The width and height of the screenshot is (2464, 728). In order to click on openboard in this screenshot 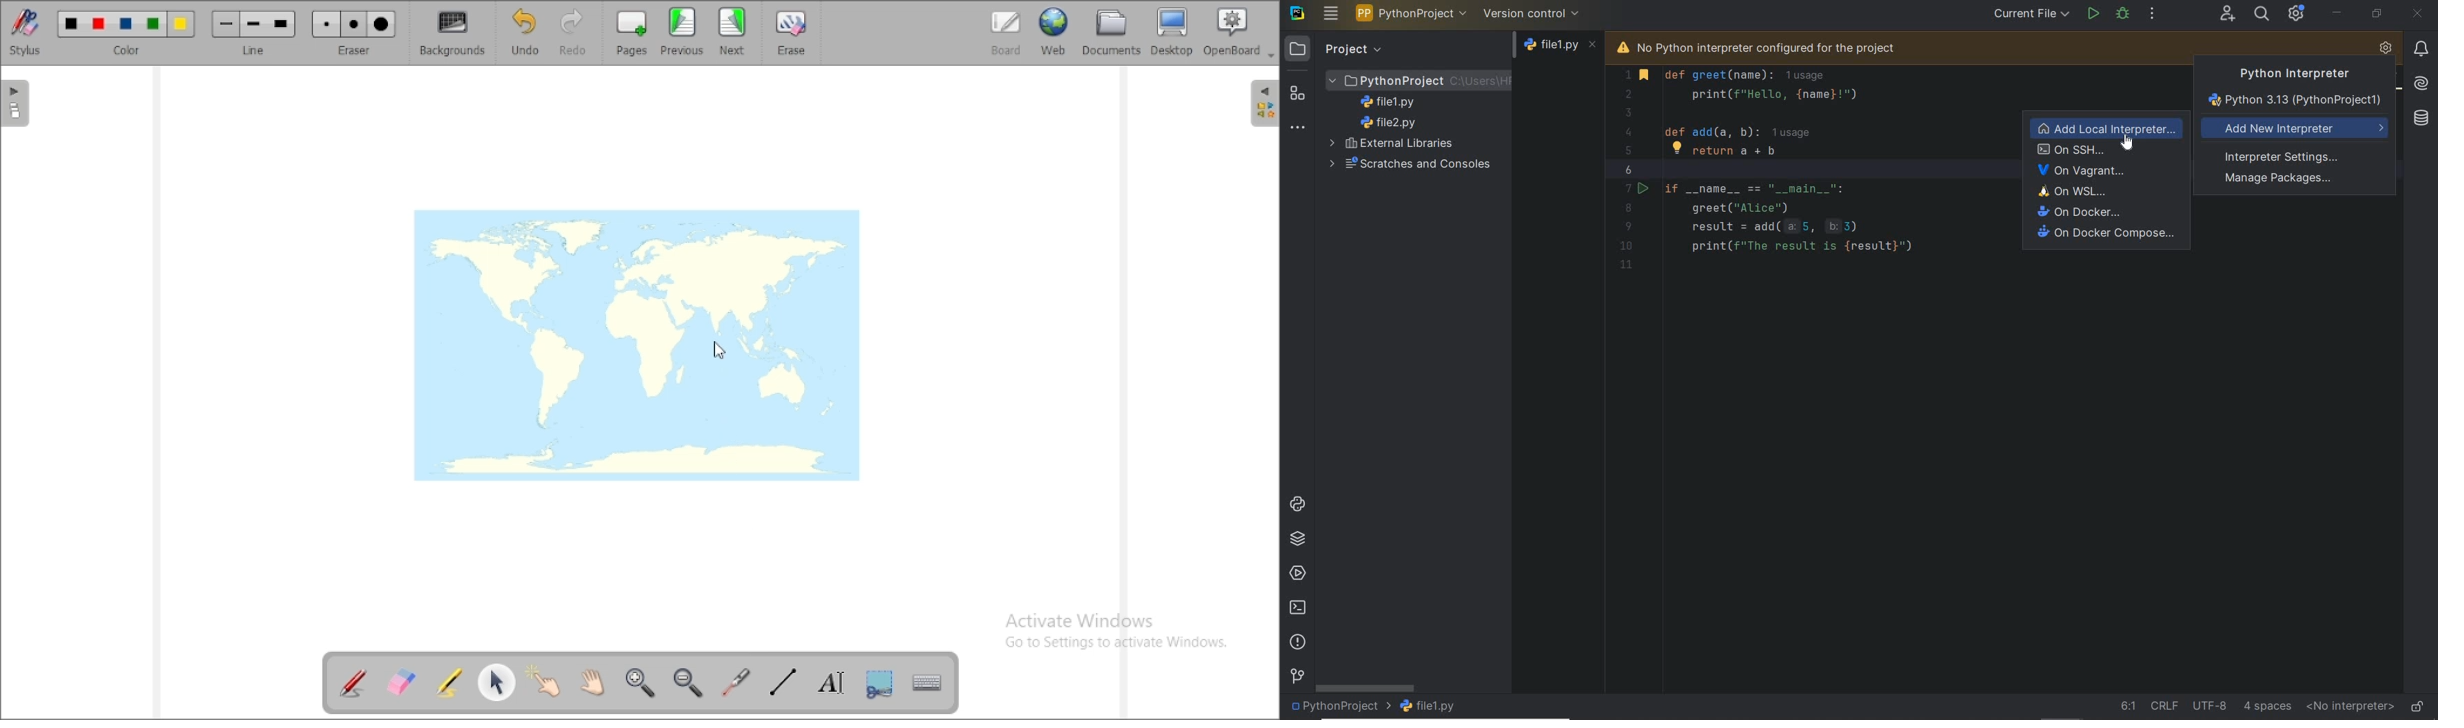, I will do `click(1234, 32)`.